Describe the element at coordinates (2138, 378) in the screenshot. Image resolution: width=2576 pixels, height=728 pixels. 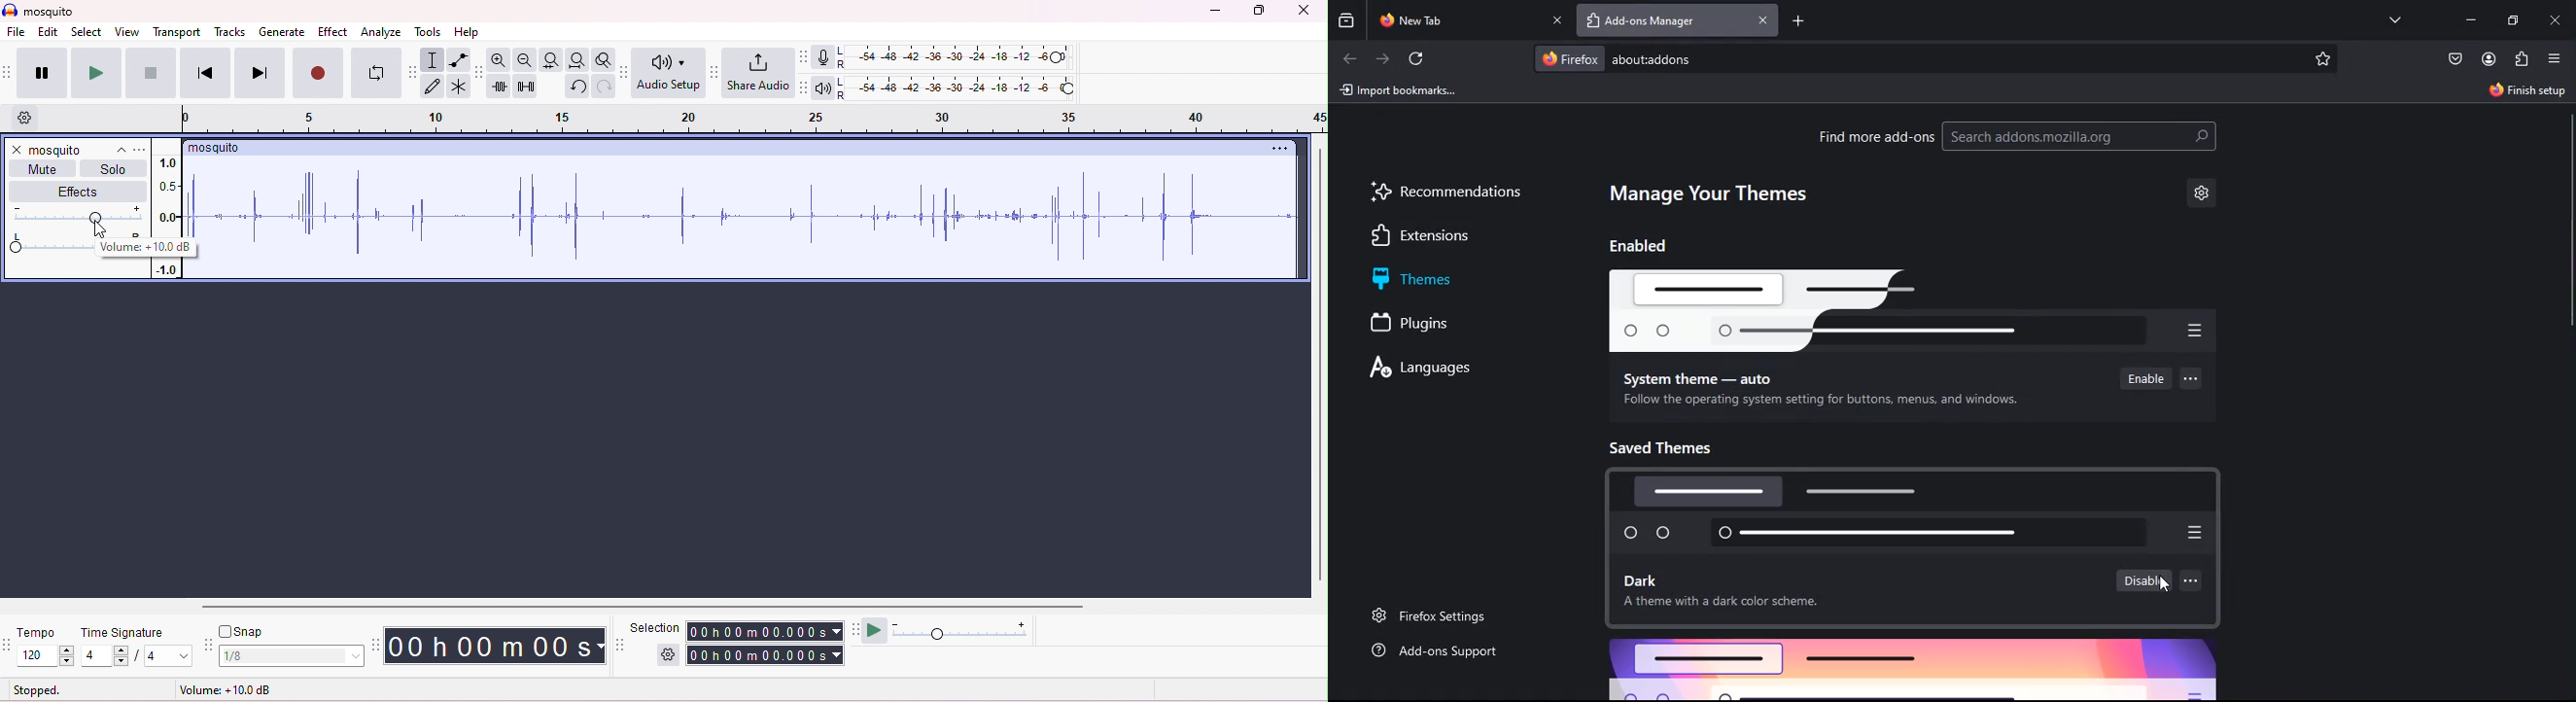
I see `enable` at that location.